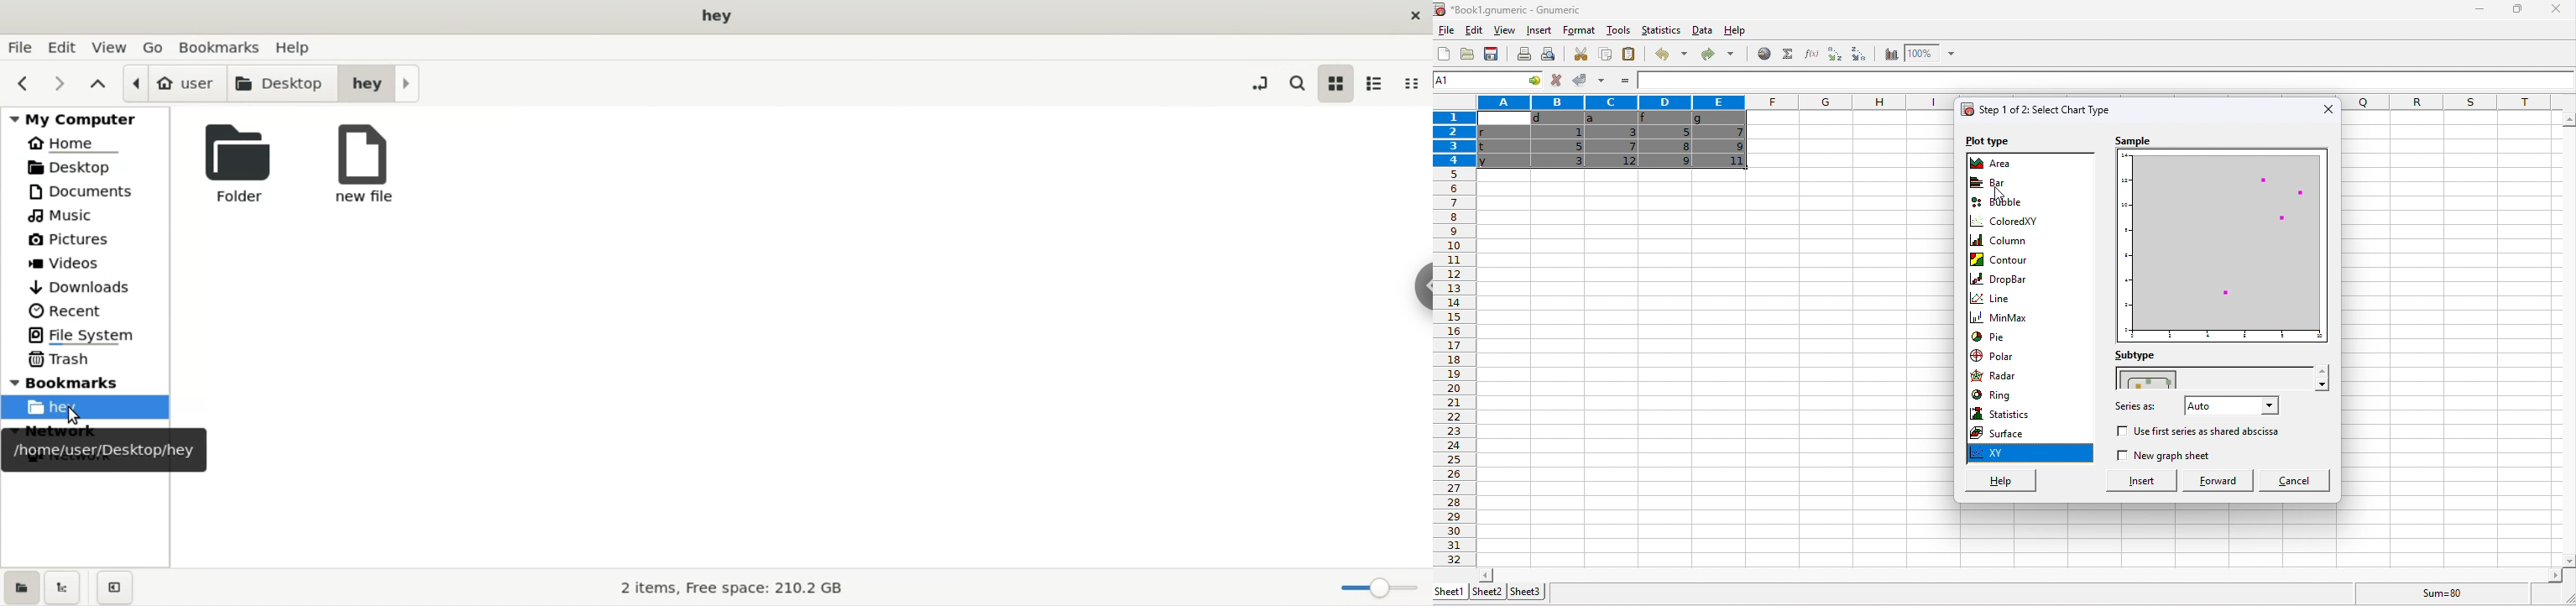 The height and width of the screenshot is (616, 2576). Describe the element at coordinates (1762, 53) in the screenshot. I see `hyperlink` at that location.